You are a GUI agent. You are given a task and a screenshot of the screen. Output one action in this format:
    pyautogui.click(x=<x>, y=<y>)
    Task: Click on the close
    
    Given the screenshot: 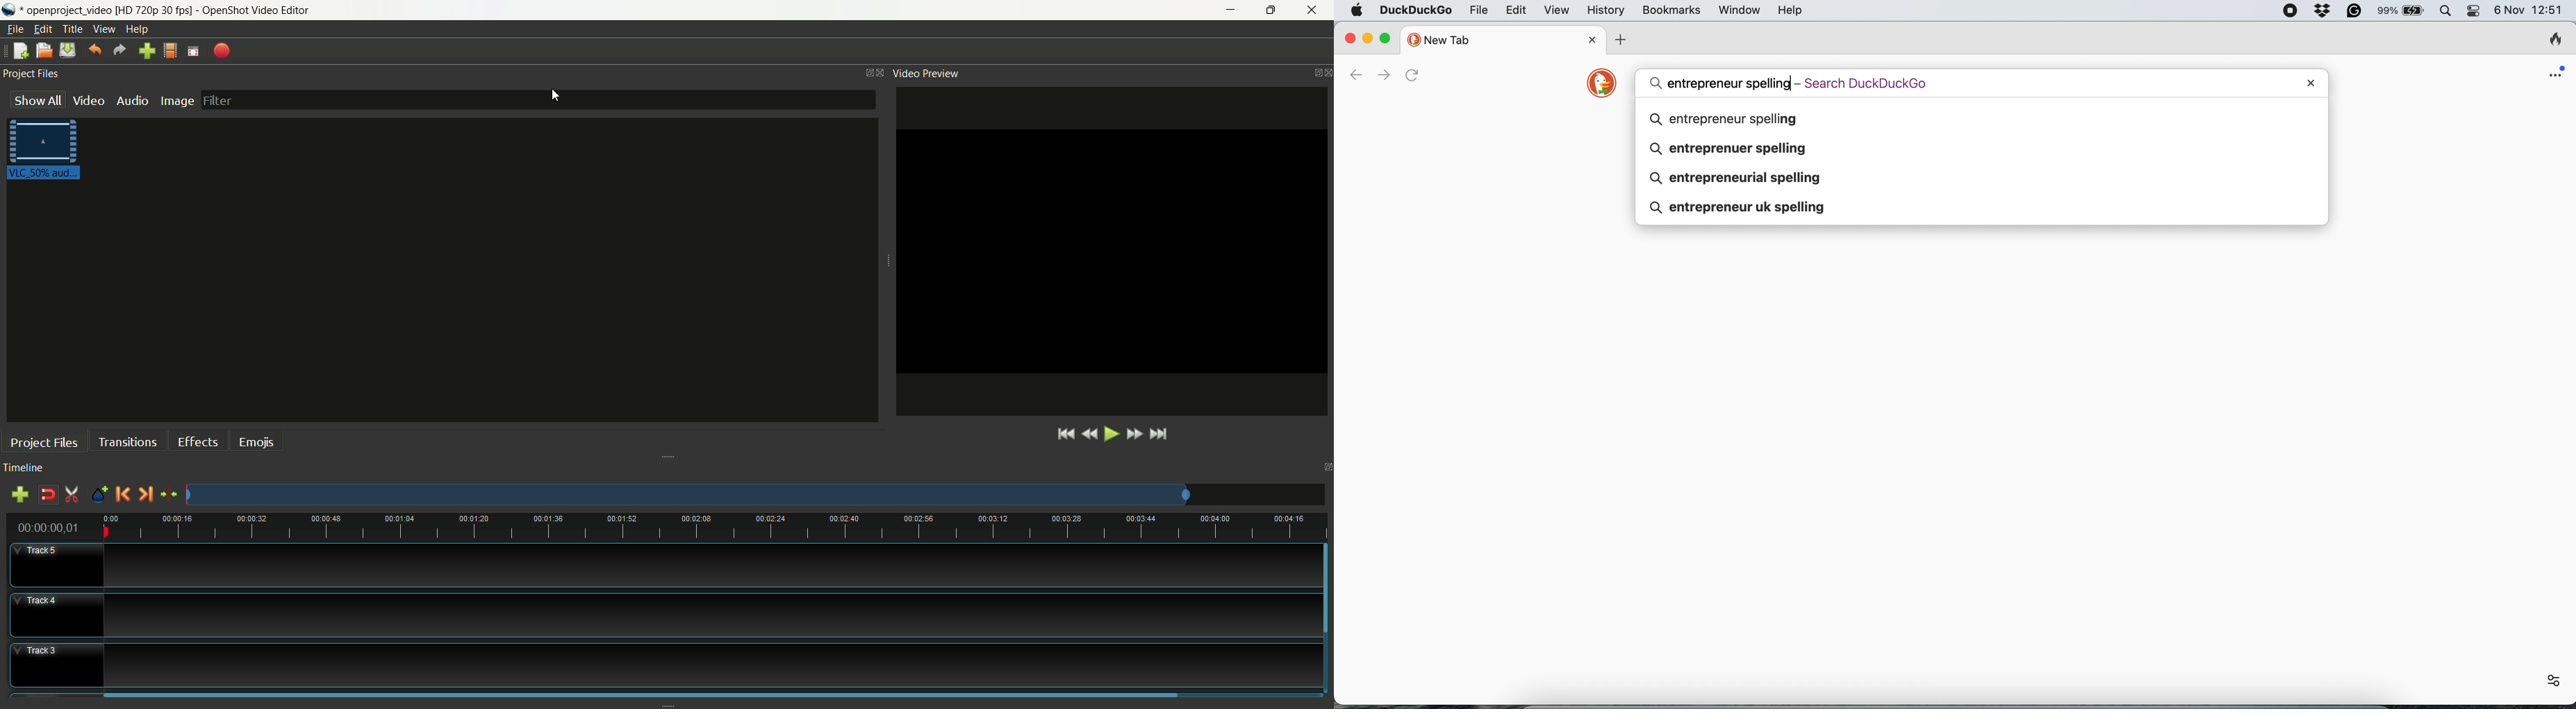 What is the action you would take?
    pyautogui.click(x=1350, y=37)
    